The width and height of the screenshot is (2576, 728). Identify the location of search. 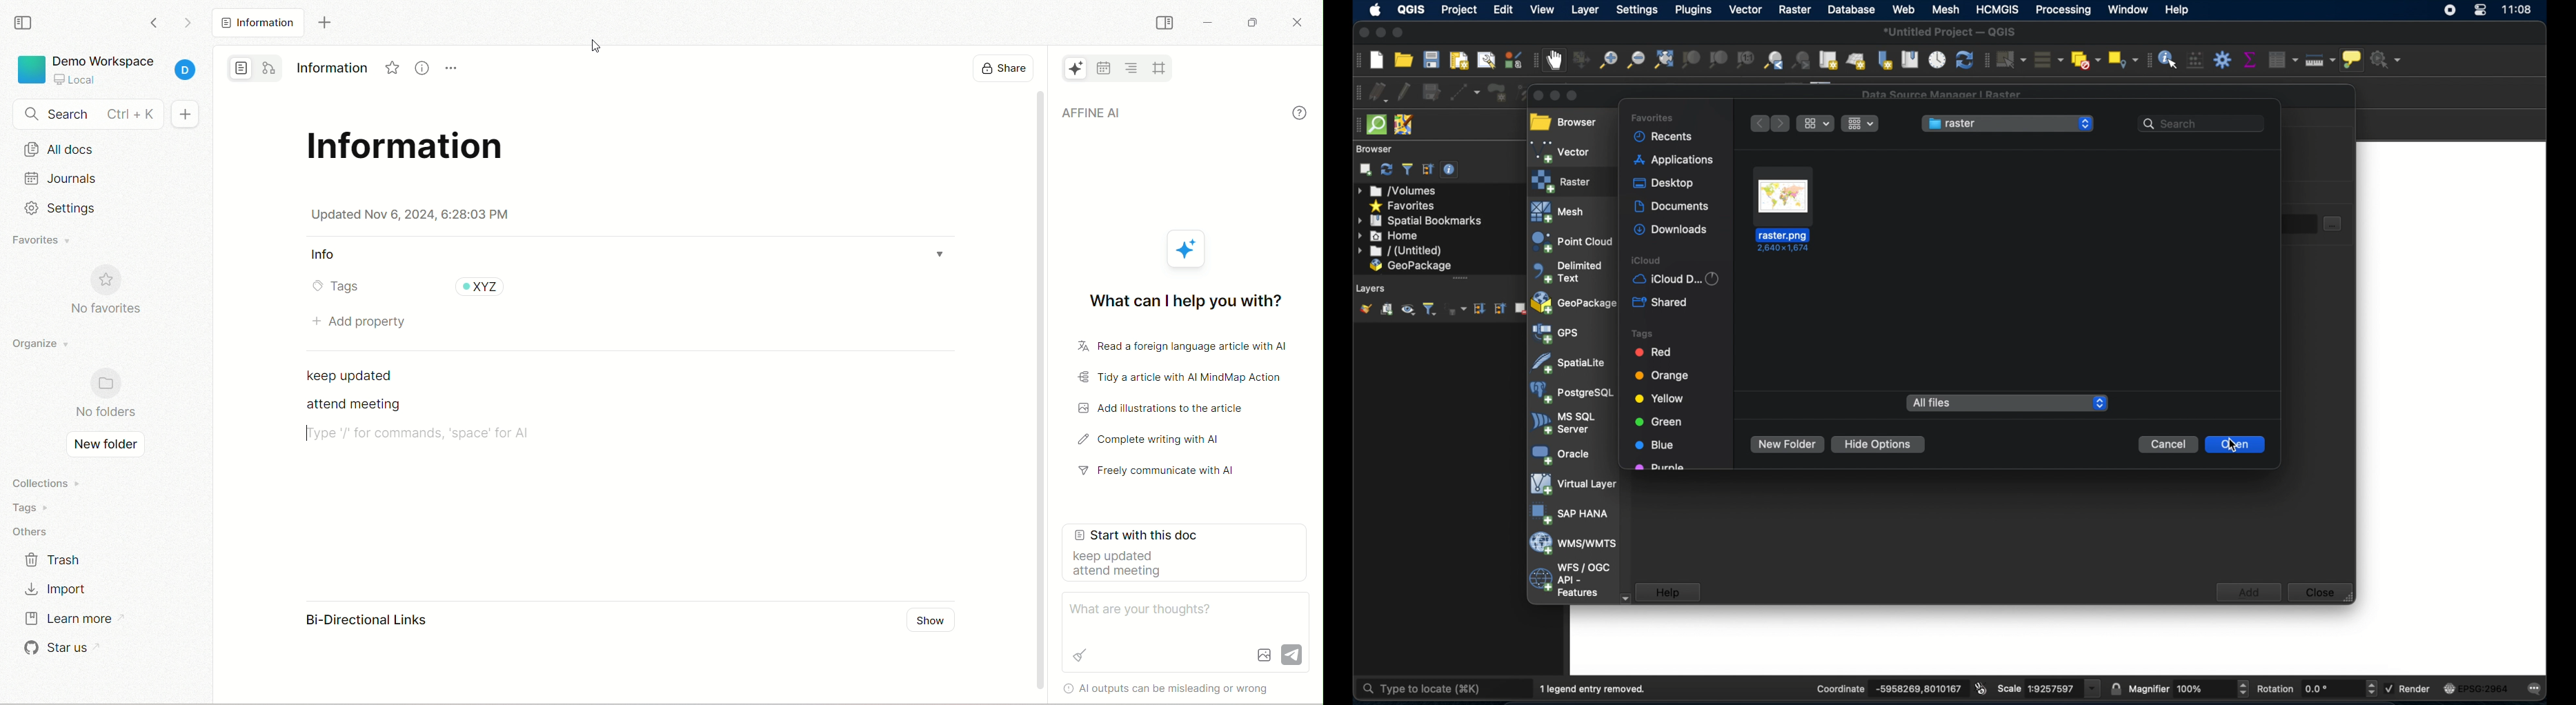
(83, 115).